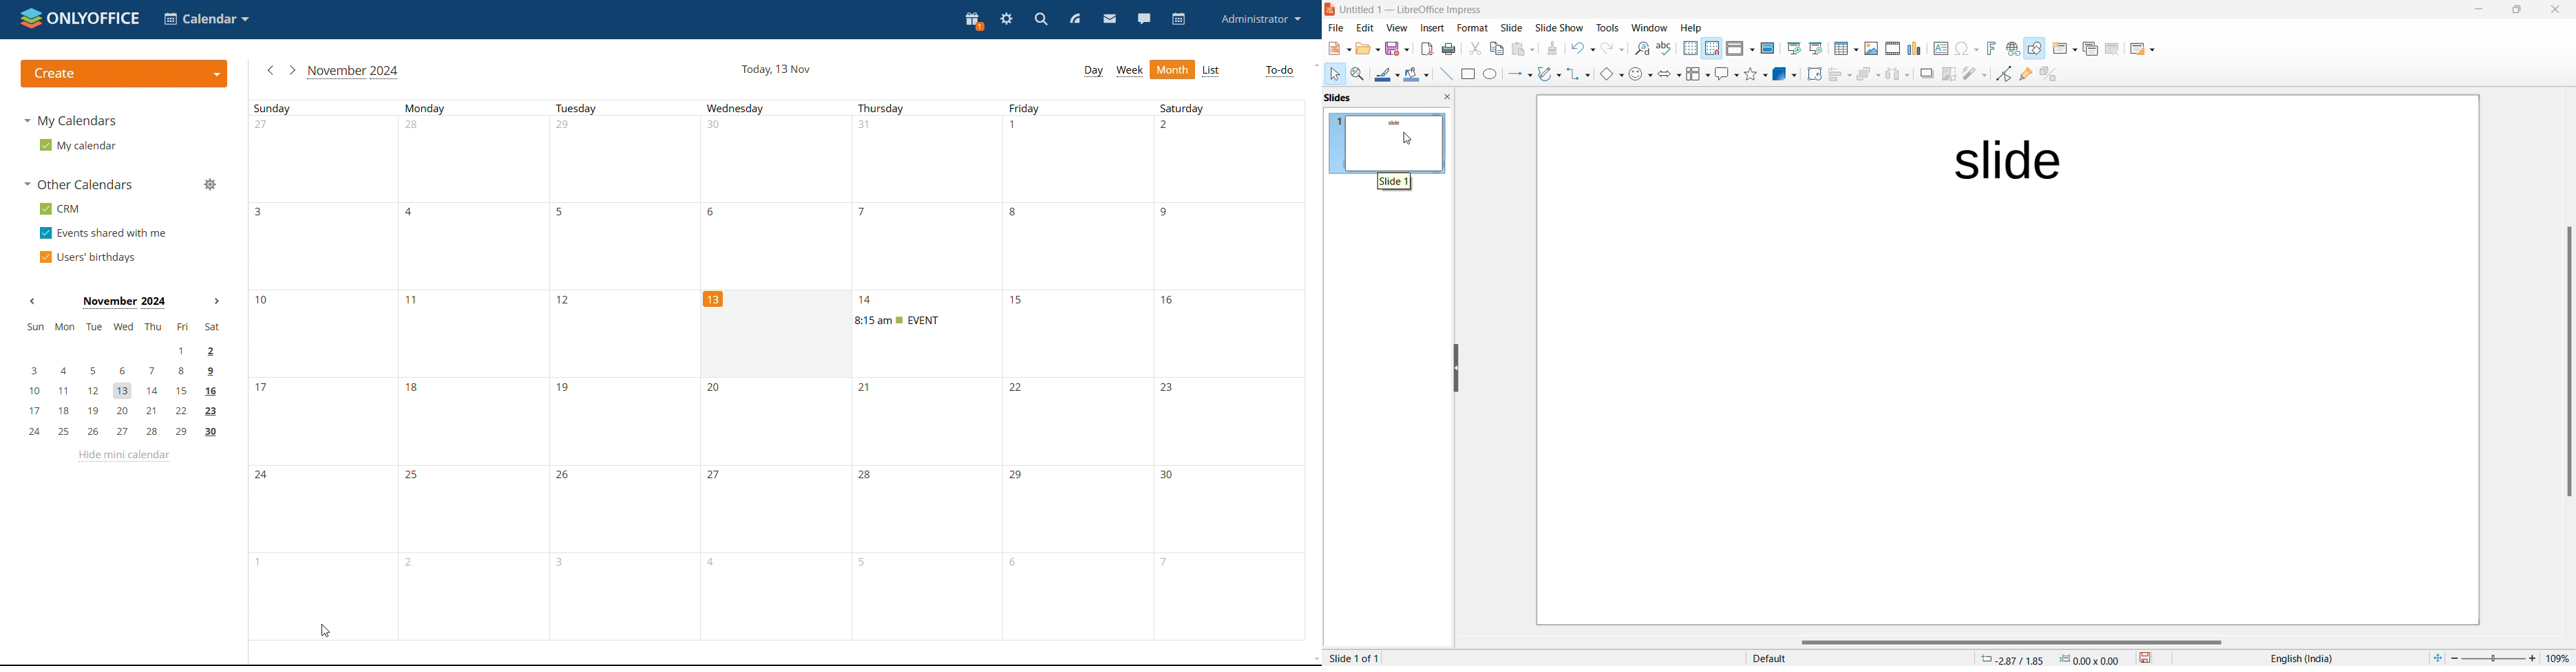 This screenshot has width=2576, height=672. What do you see at coordinates (123, 433) in the screenshot?
I see `24, 25, 26, 27, 28, 29, 30` at bounding box center [123, 433].